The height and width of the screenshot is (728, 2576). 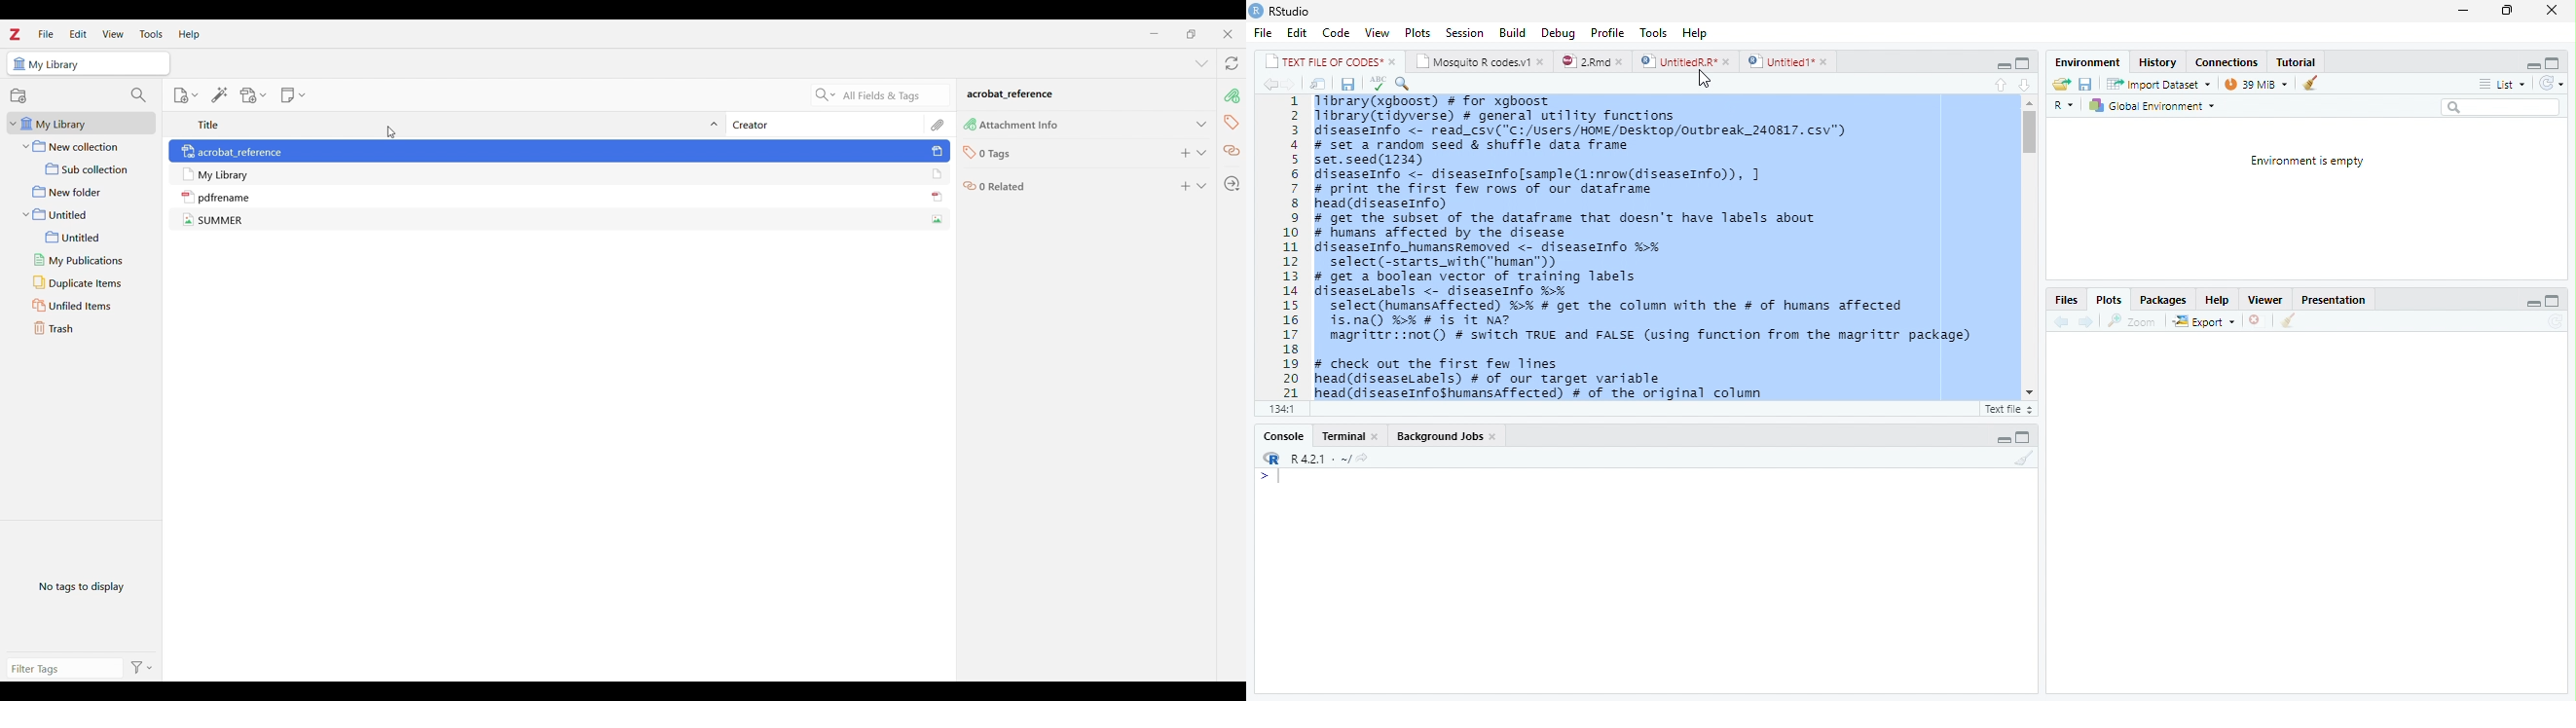 What do you see at coordinates (968, 153) in the screenshot?
I see `icon` at bounding box center [968, 153].